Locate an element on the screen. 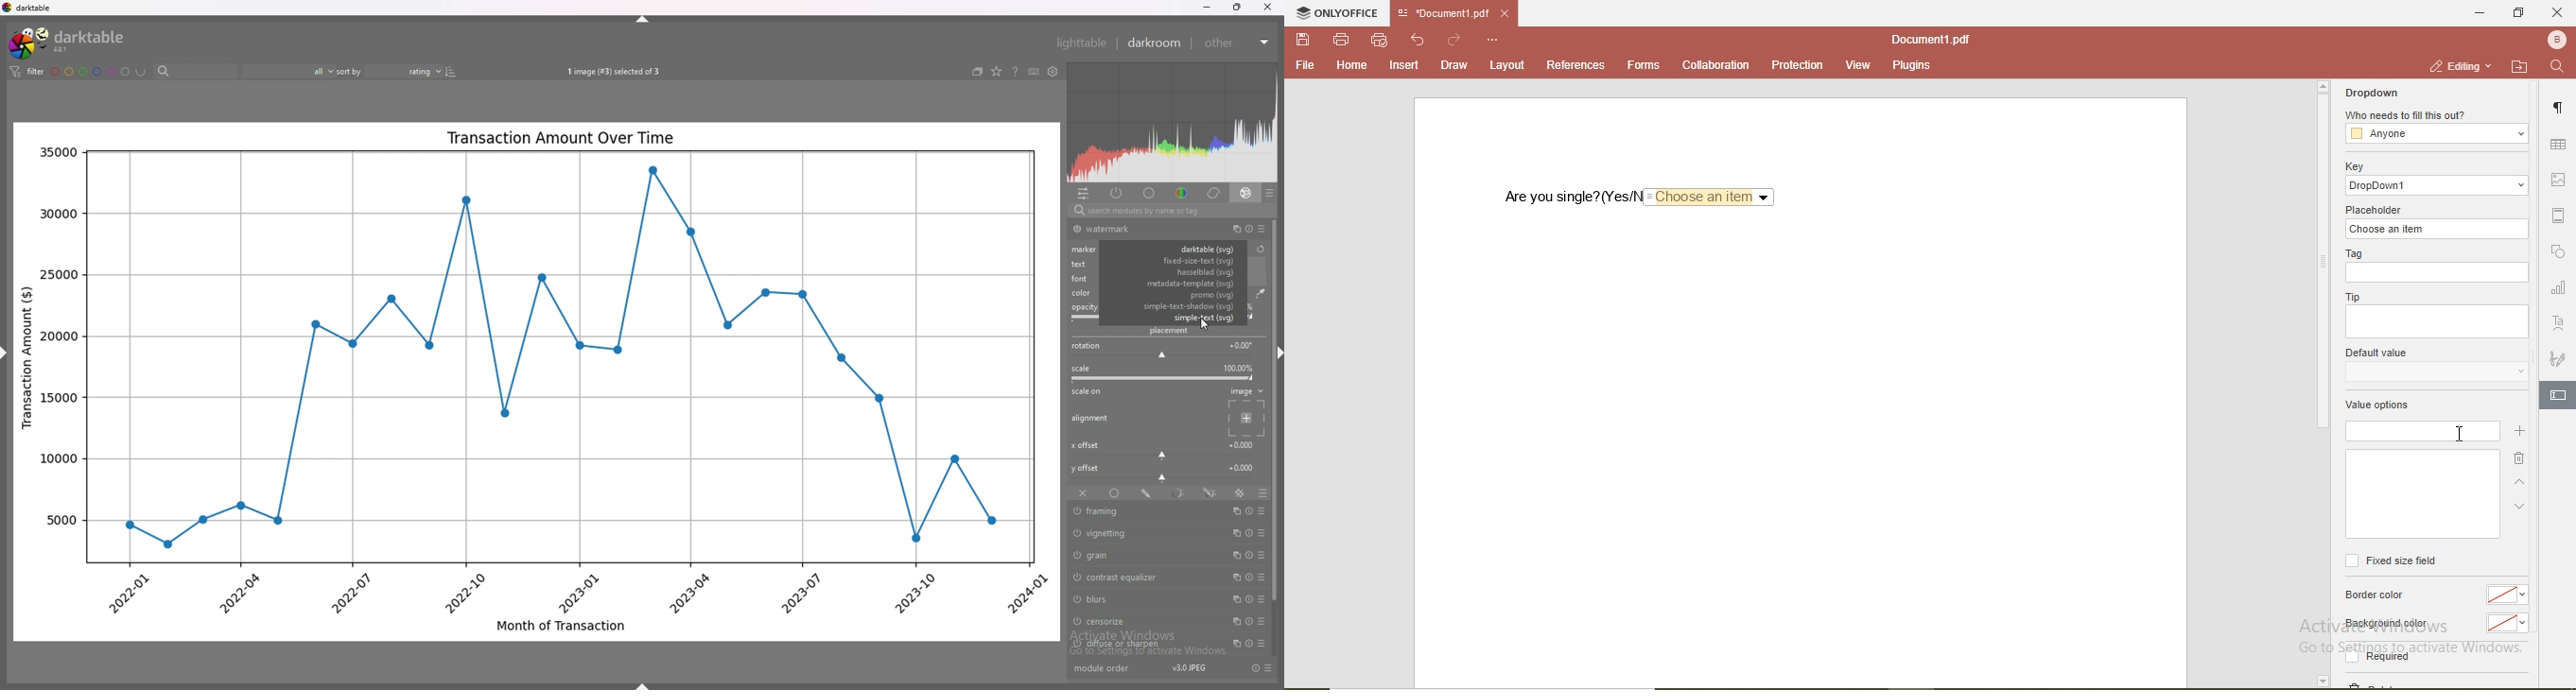  Choose an item  is located at coordinates (1710, 198).